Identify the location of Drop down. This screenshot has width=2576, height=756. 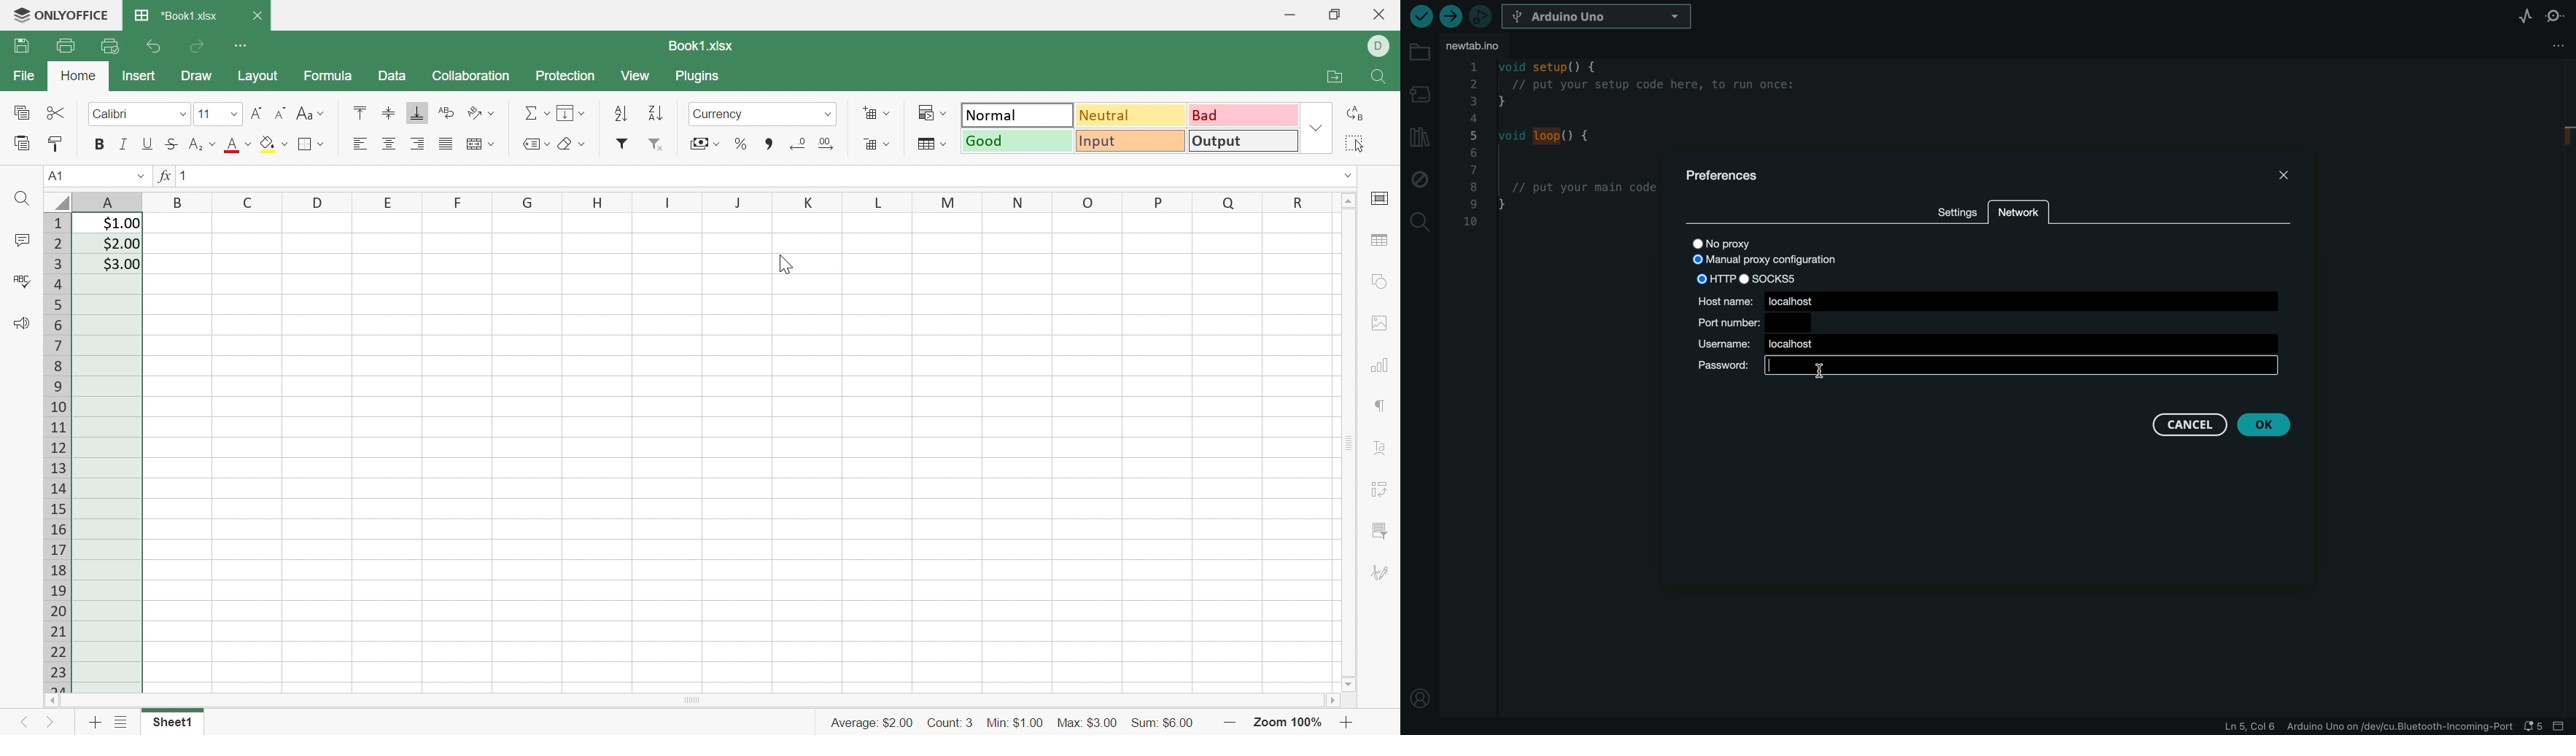
(139, 174).